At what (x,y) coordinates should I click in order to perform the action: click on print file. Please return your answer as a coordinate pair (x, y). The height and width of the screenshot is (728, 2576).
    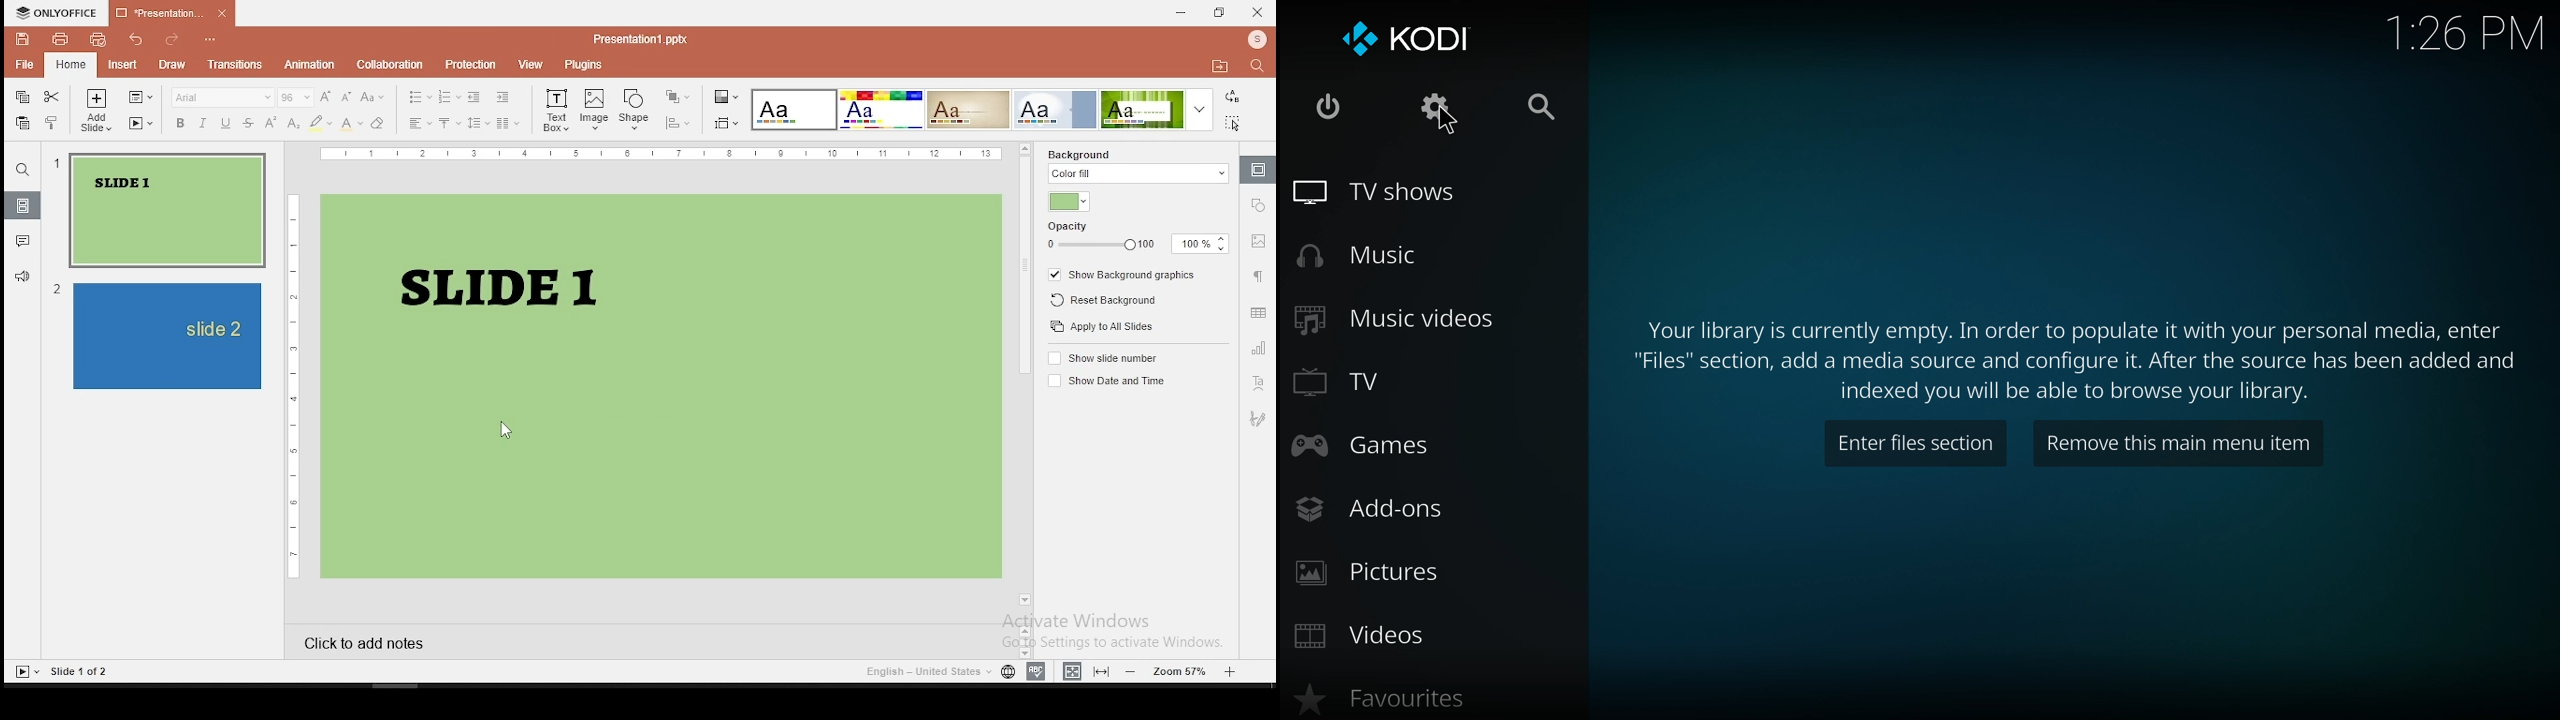
    Looking at the image, I should click on (59, 38).